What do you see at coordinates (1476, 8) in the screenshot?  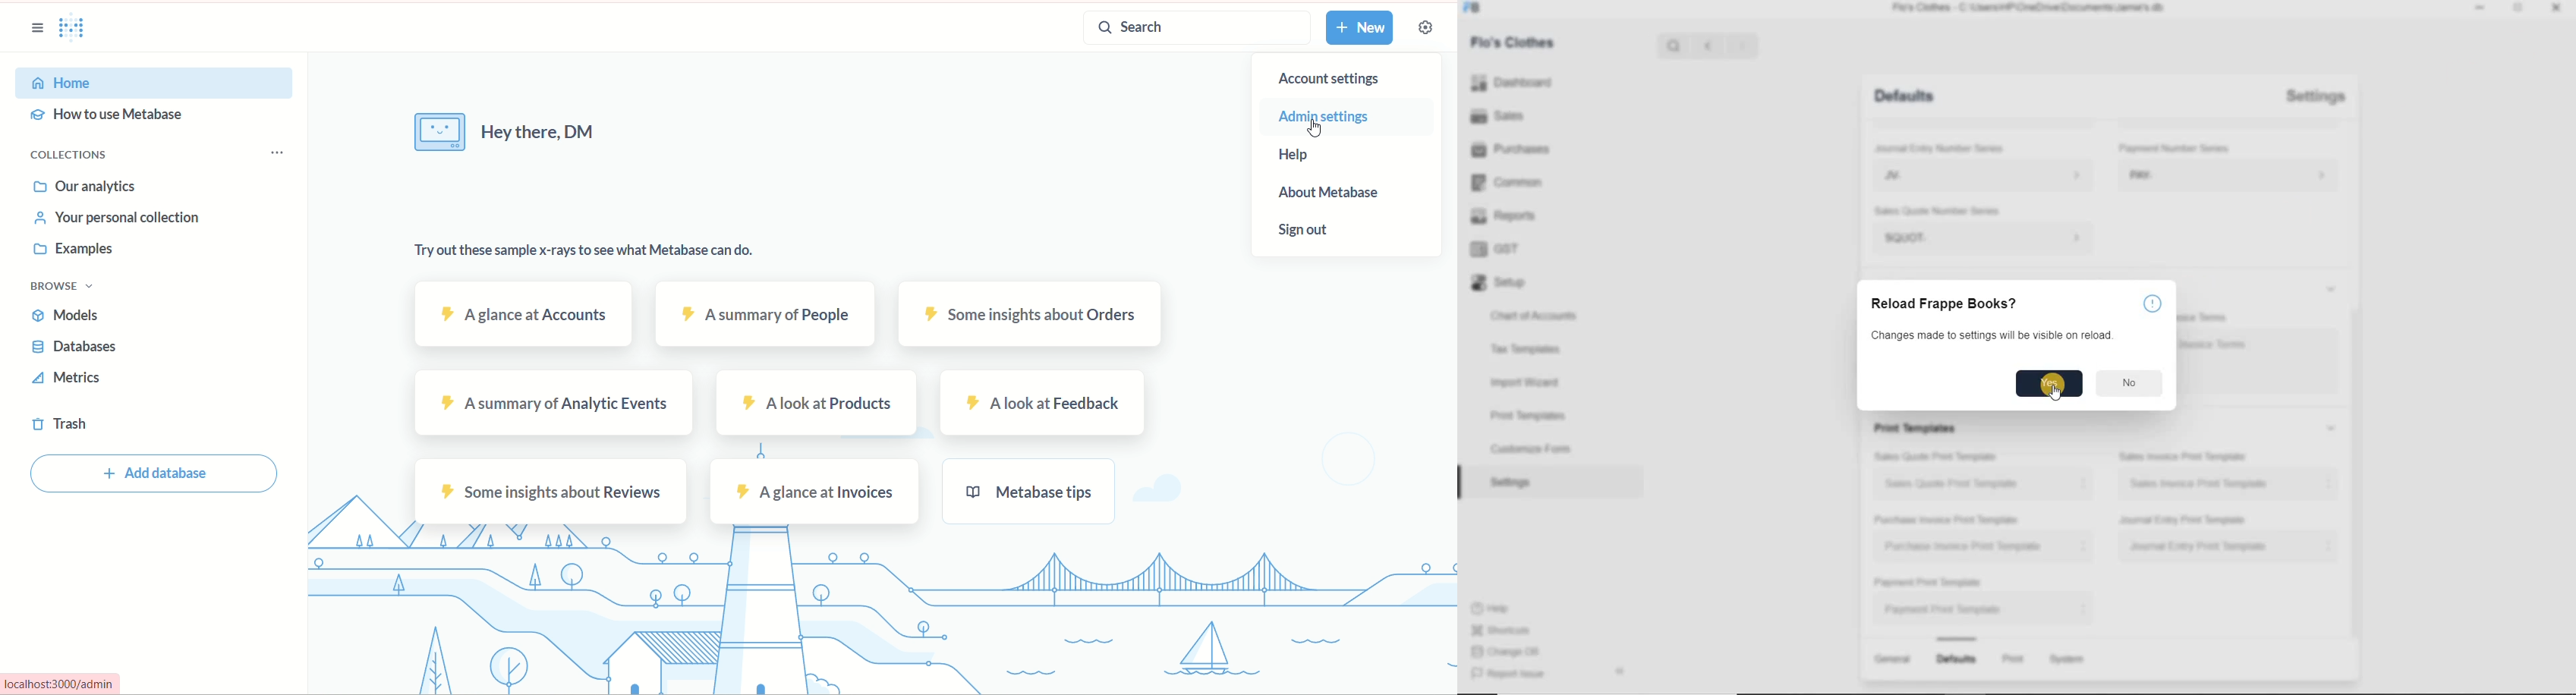 I see `FB logo` at bounding box center [1476, 8].